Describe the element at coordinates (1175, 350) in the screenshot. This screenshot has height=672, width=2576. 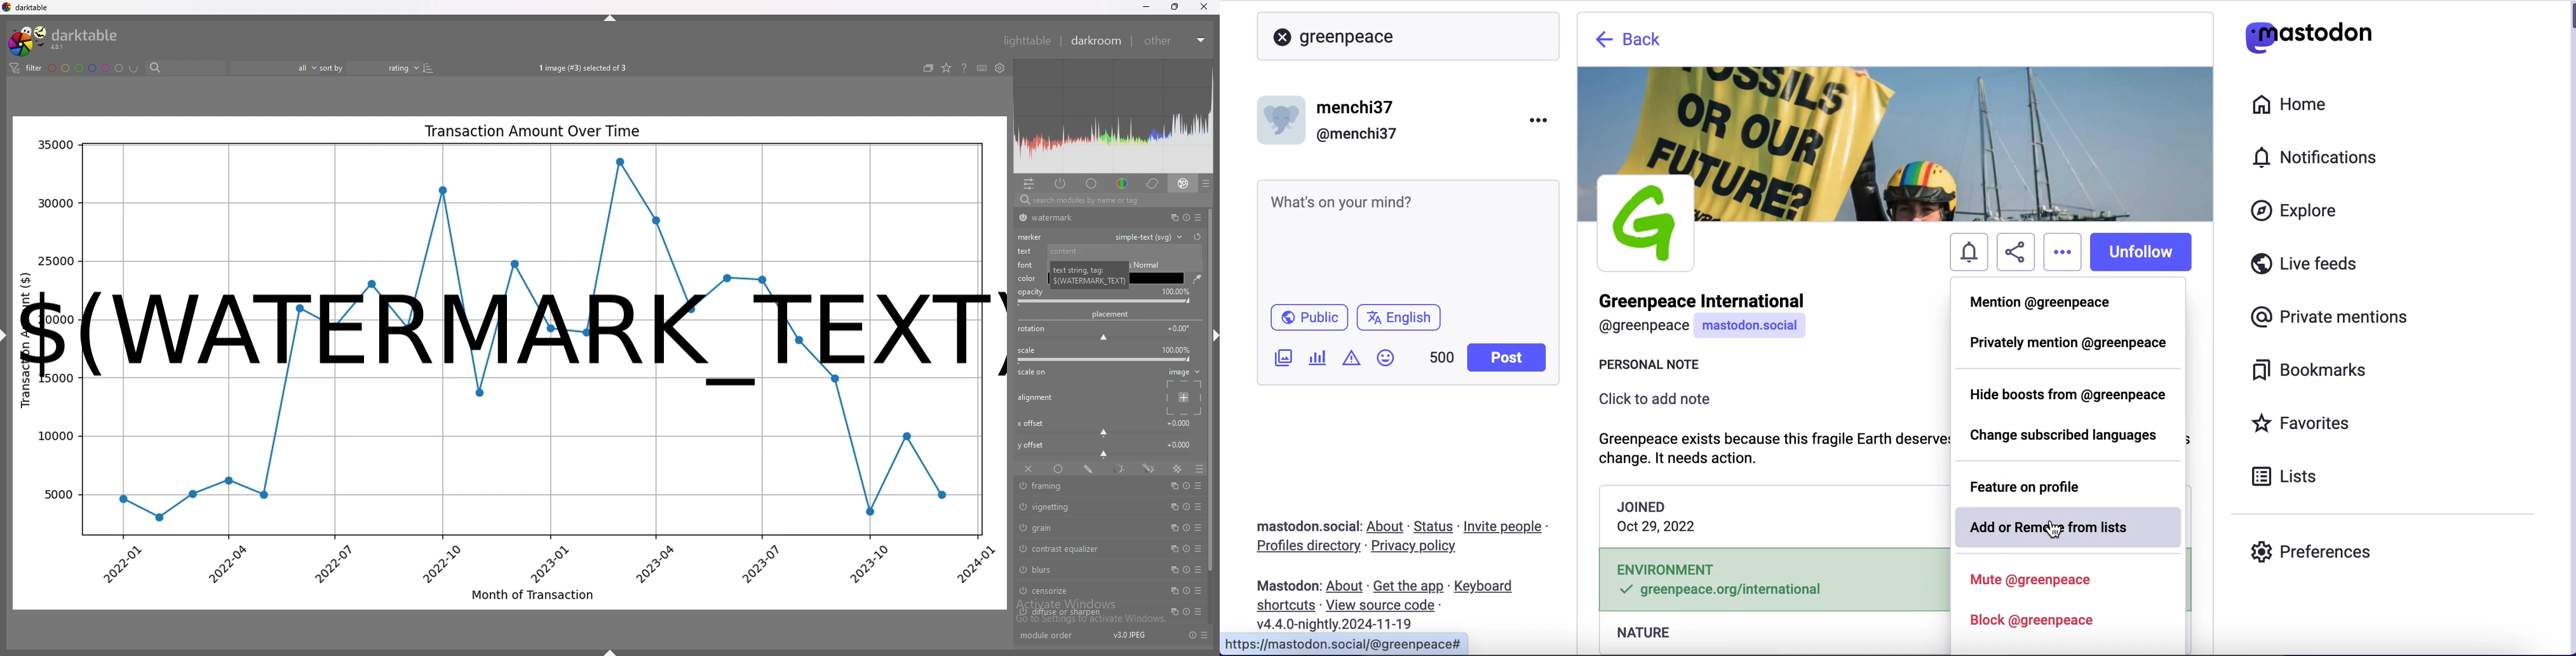
I see `scale percentage` at that location.